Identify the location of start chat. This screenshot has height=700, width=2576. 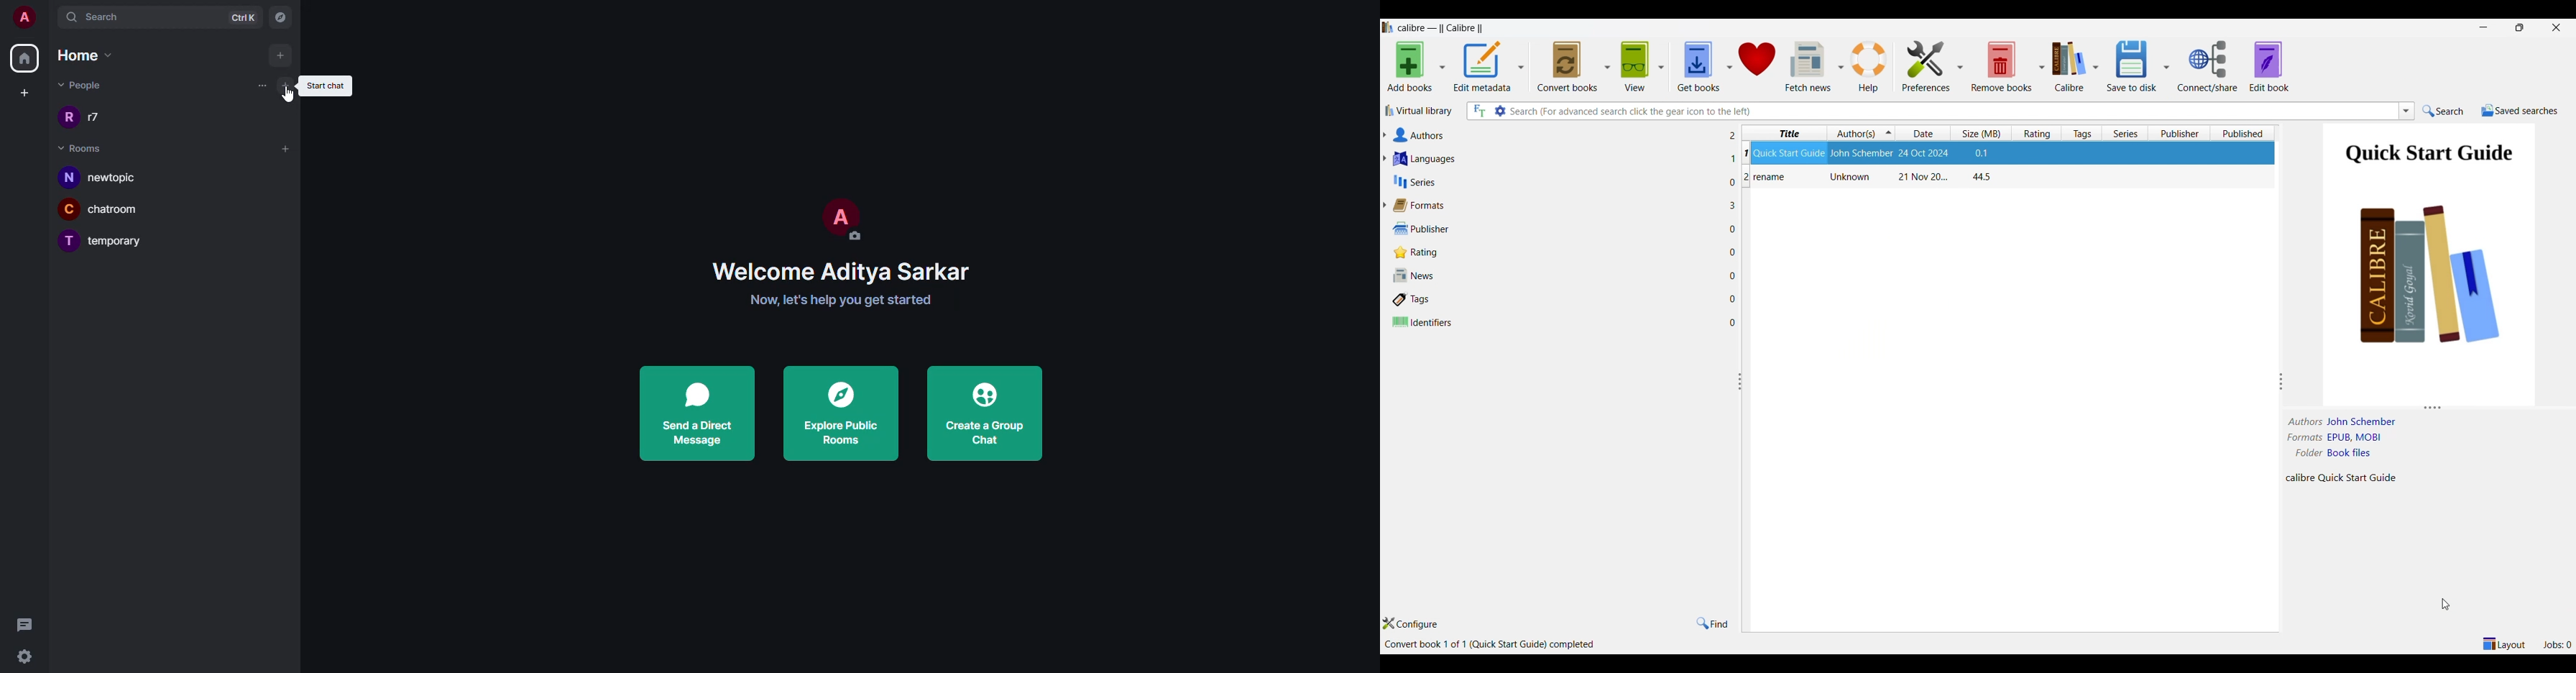
(328, 84).